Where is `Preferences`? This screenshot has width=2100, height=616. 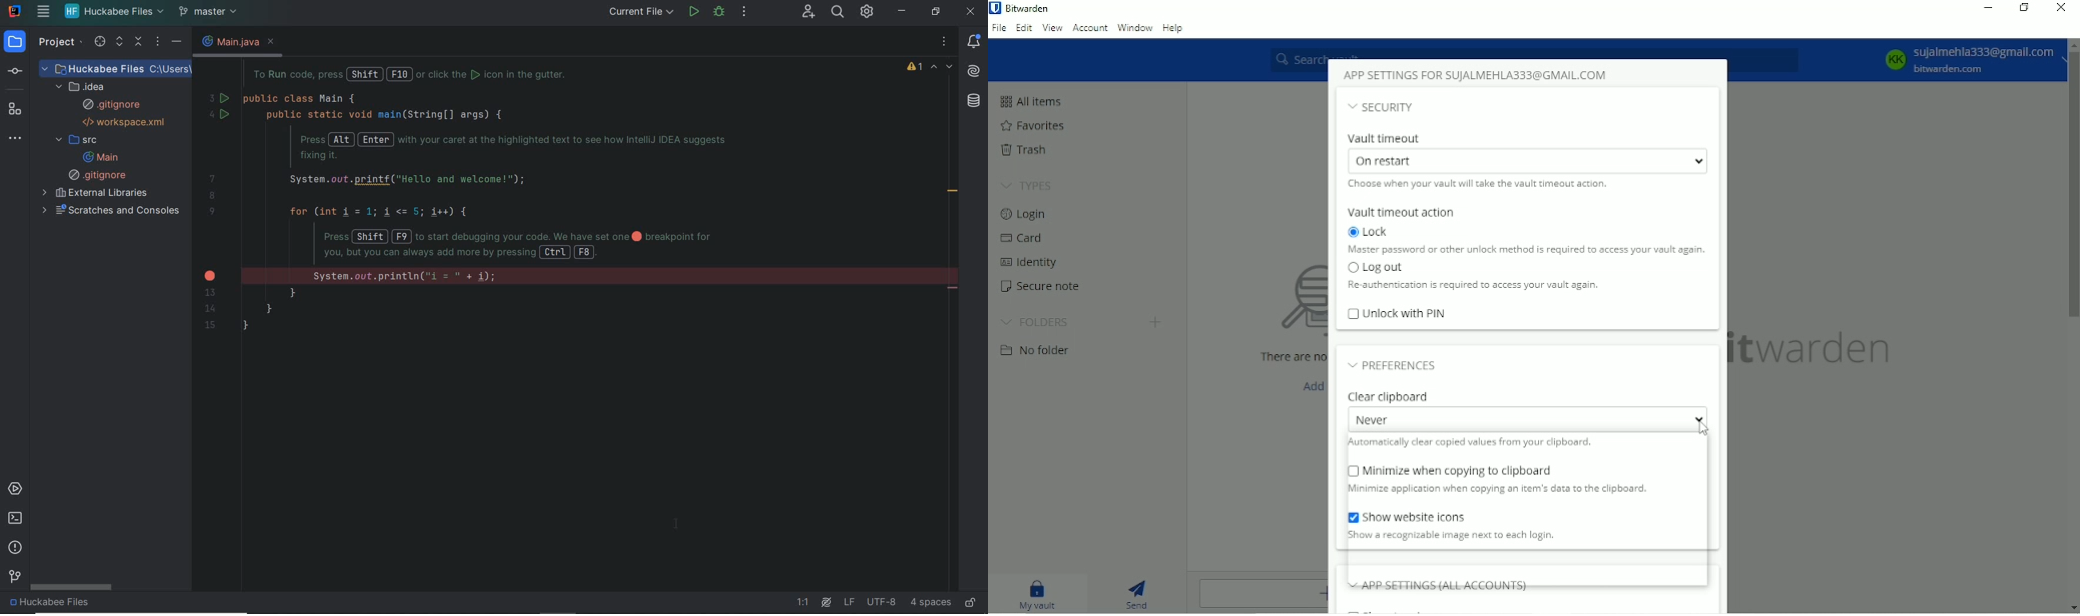 Preferences is located at coordinates (1396, 365).